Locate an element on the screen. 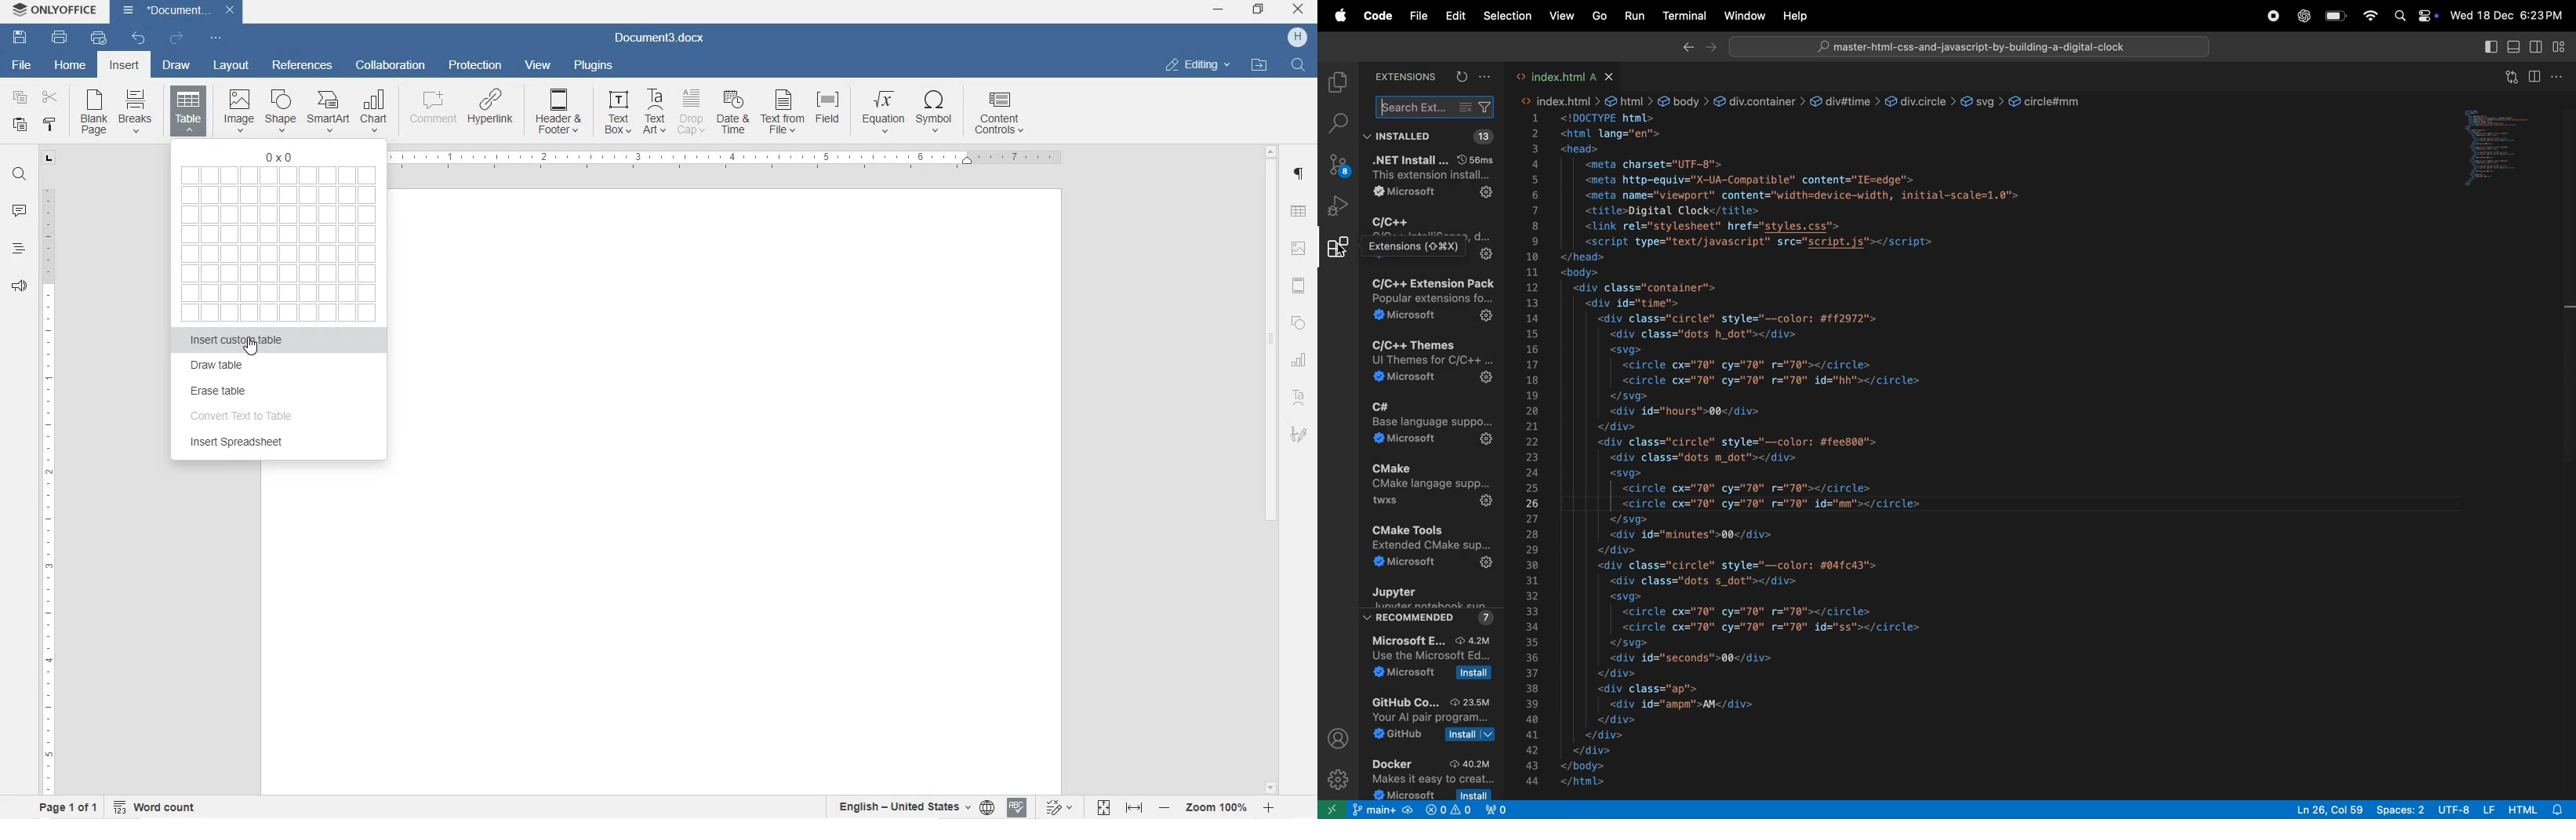 This screenshot has height=840, width=2576. Text from file is located at coordinates (783, 114).